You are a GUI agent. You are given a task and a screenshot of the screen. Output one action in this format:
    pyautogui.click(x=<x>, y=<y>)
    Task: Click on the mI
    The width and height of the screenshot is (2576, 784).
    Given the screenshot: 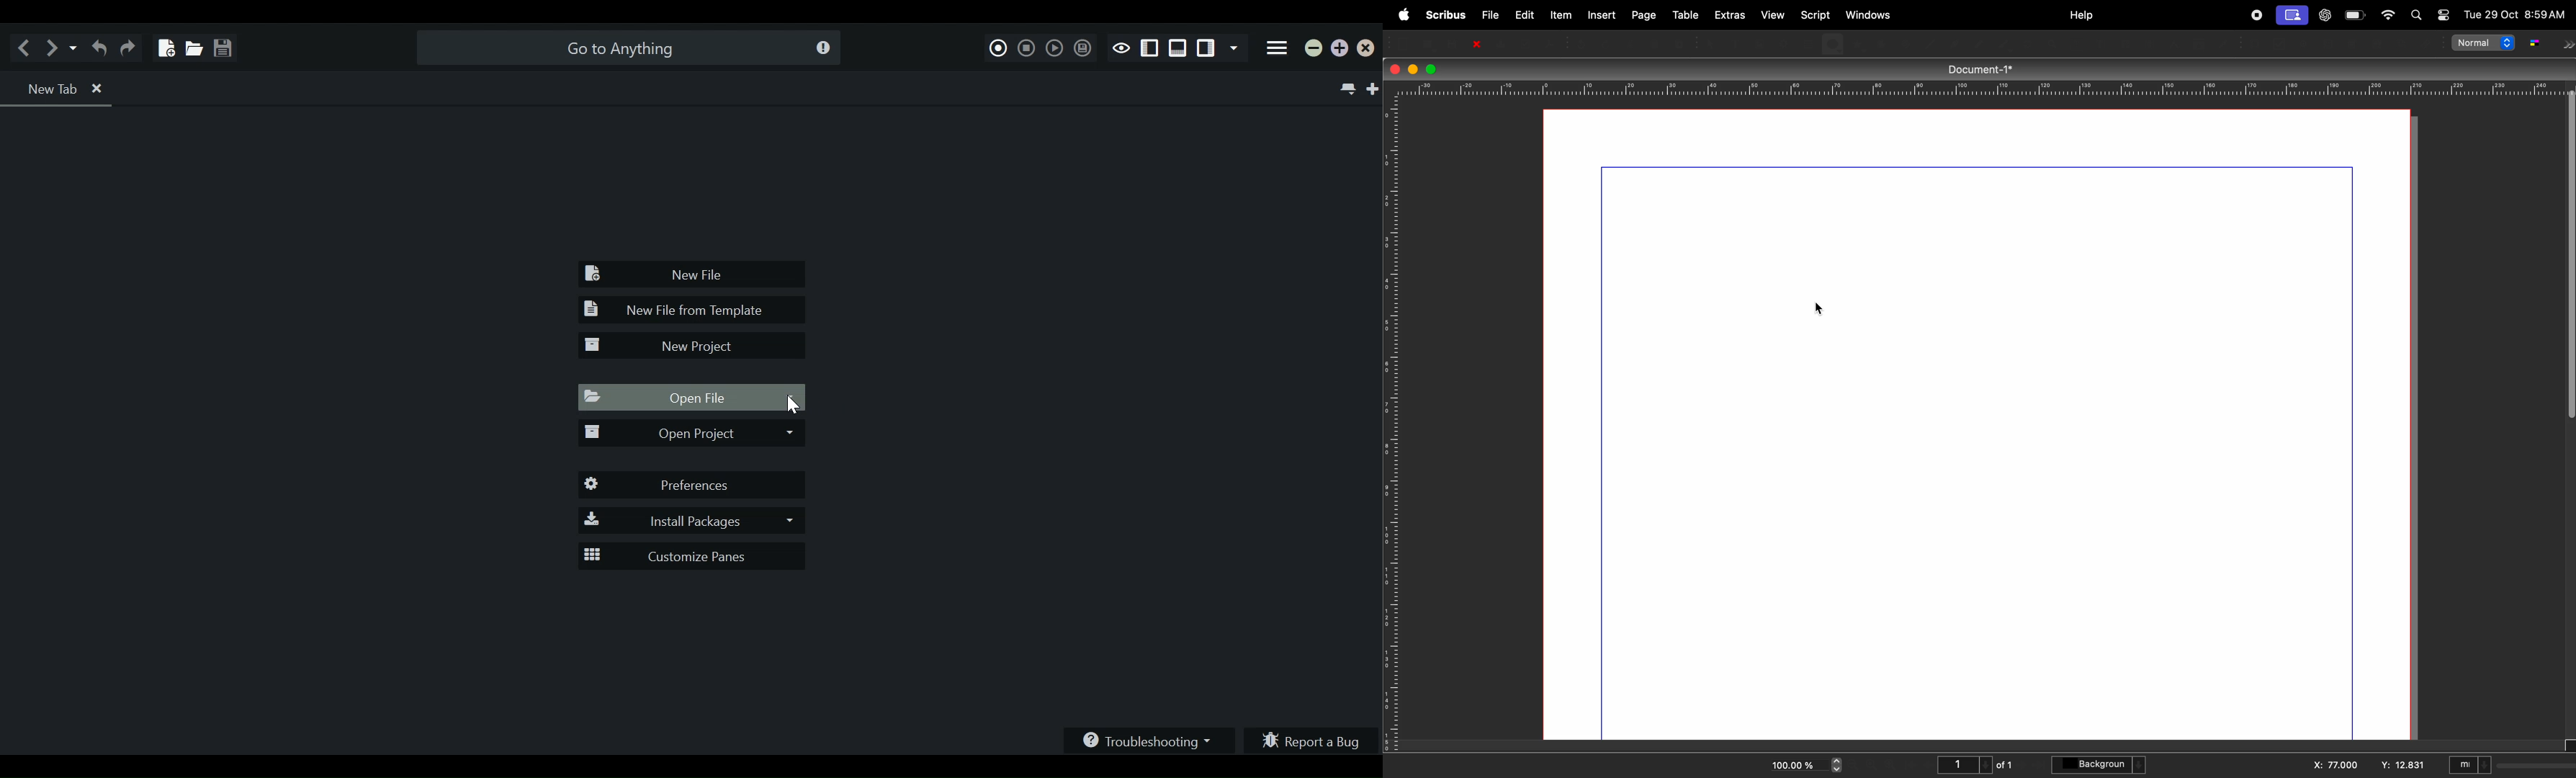 What is the action you would take?
    pyautogui.click(x=2470, y=763)
    